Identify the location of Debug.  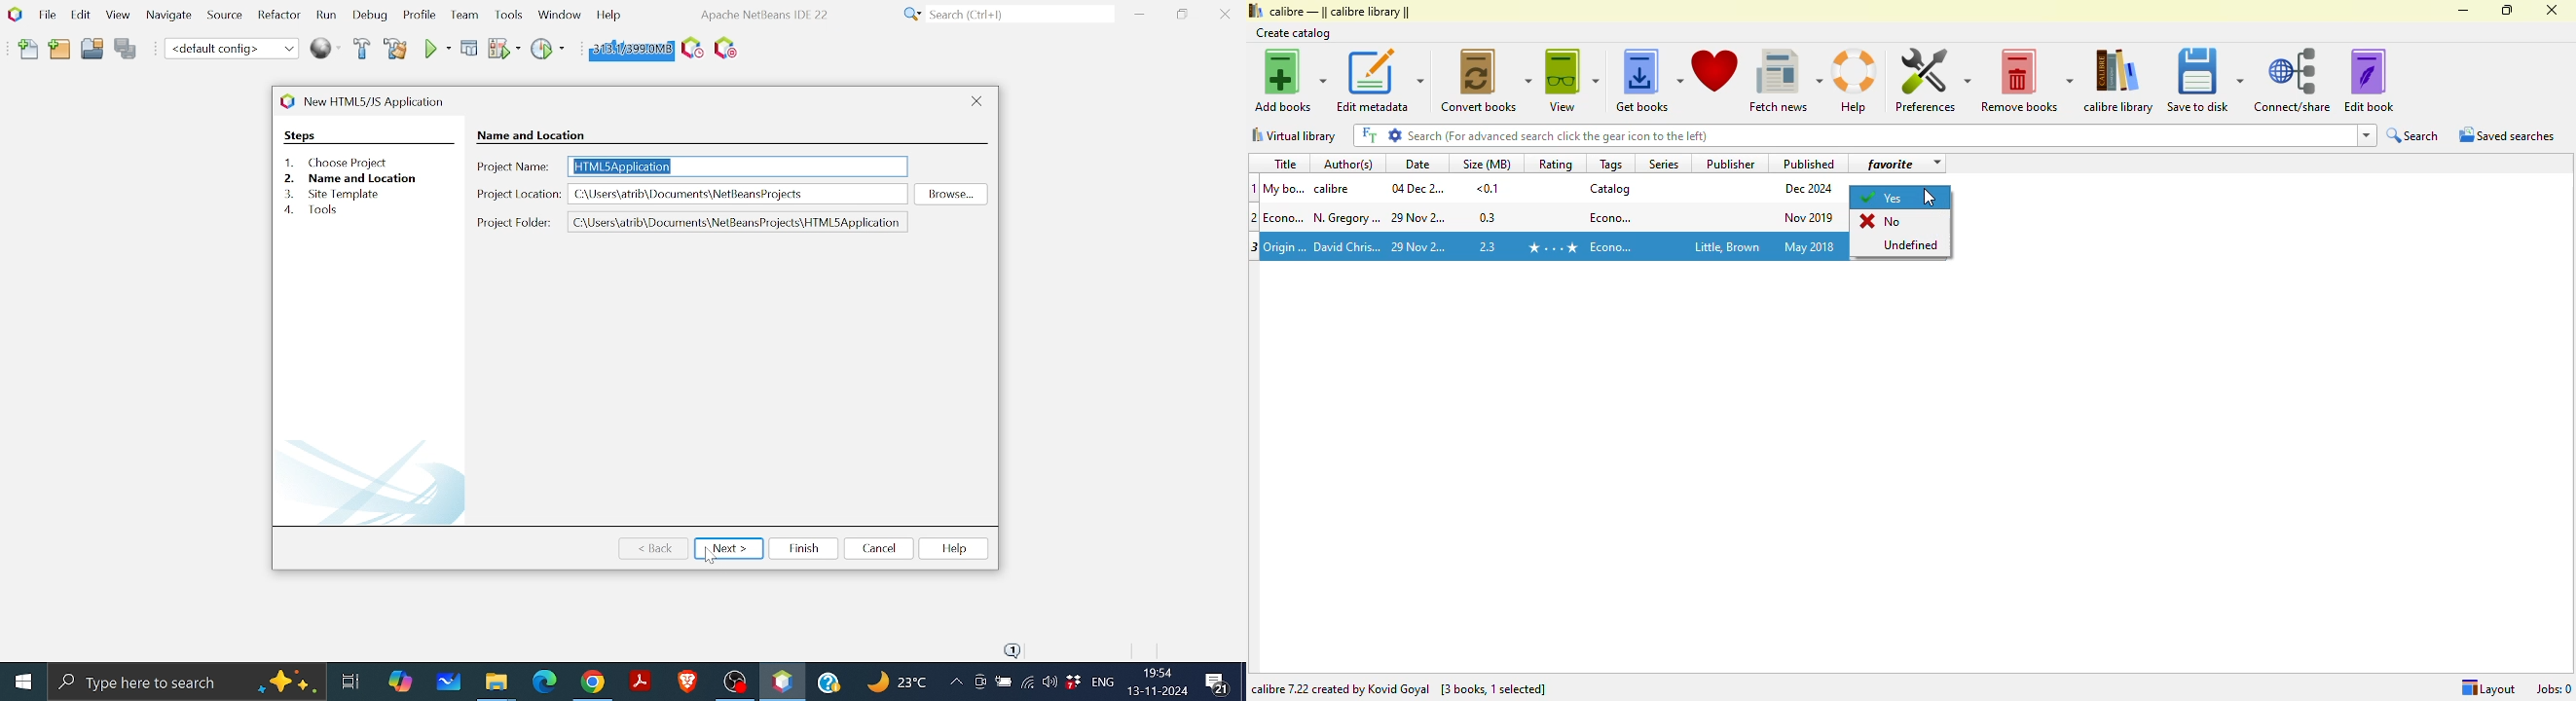
(470, 48).